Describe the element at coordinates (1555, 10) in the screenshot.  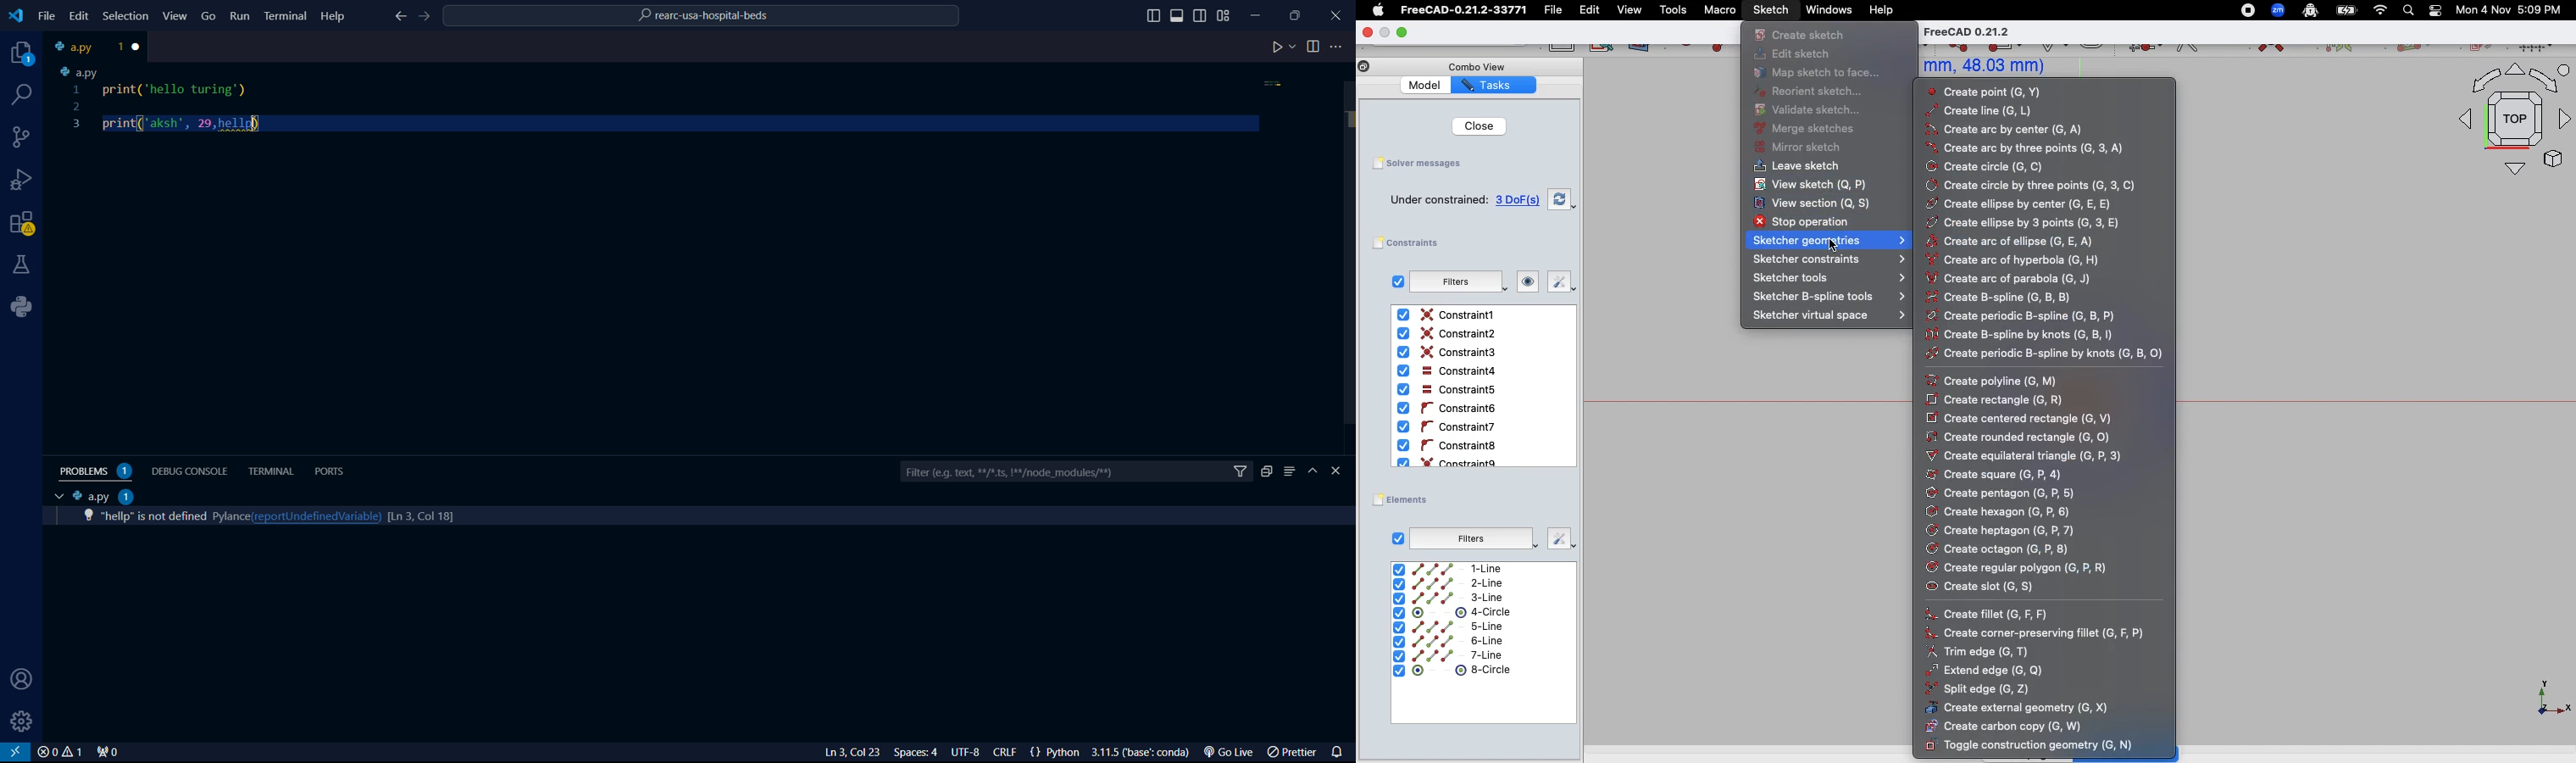
I see `File` at that location.